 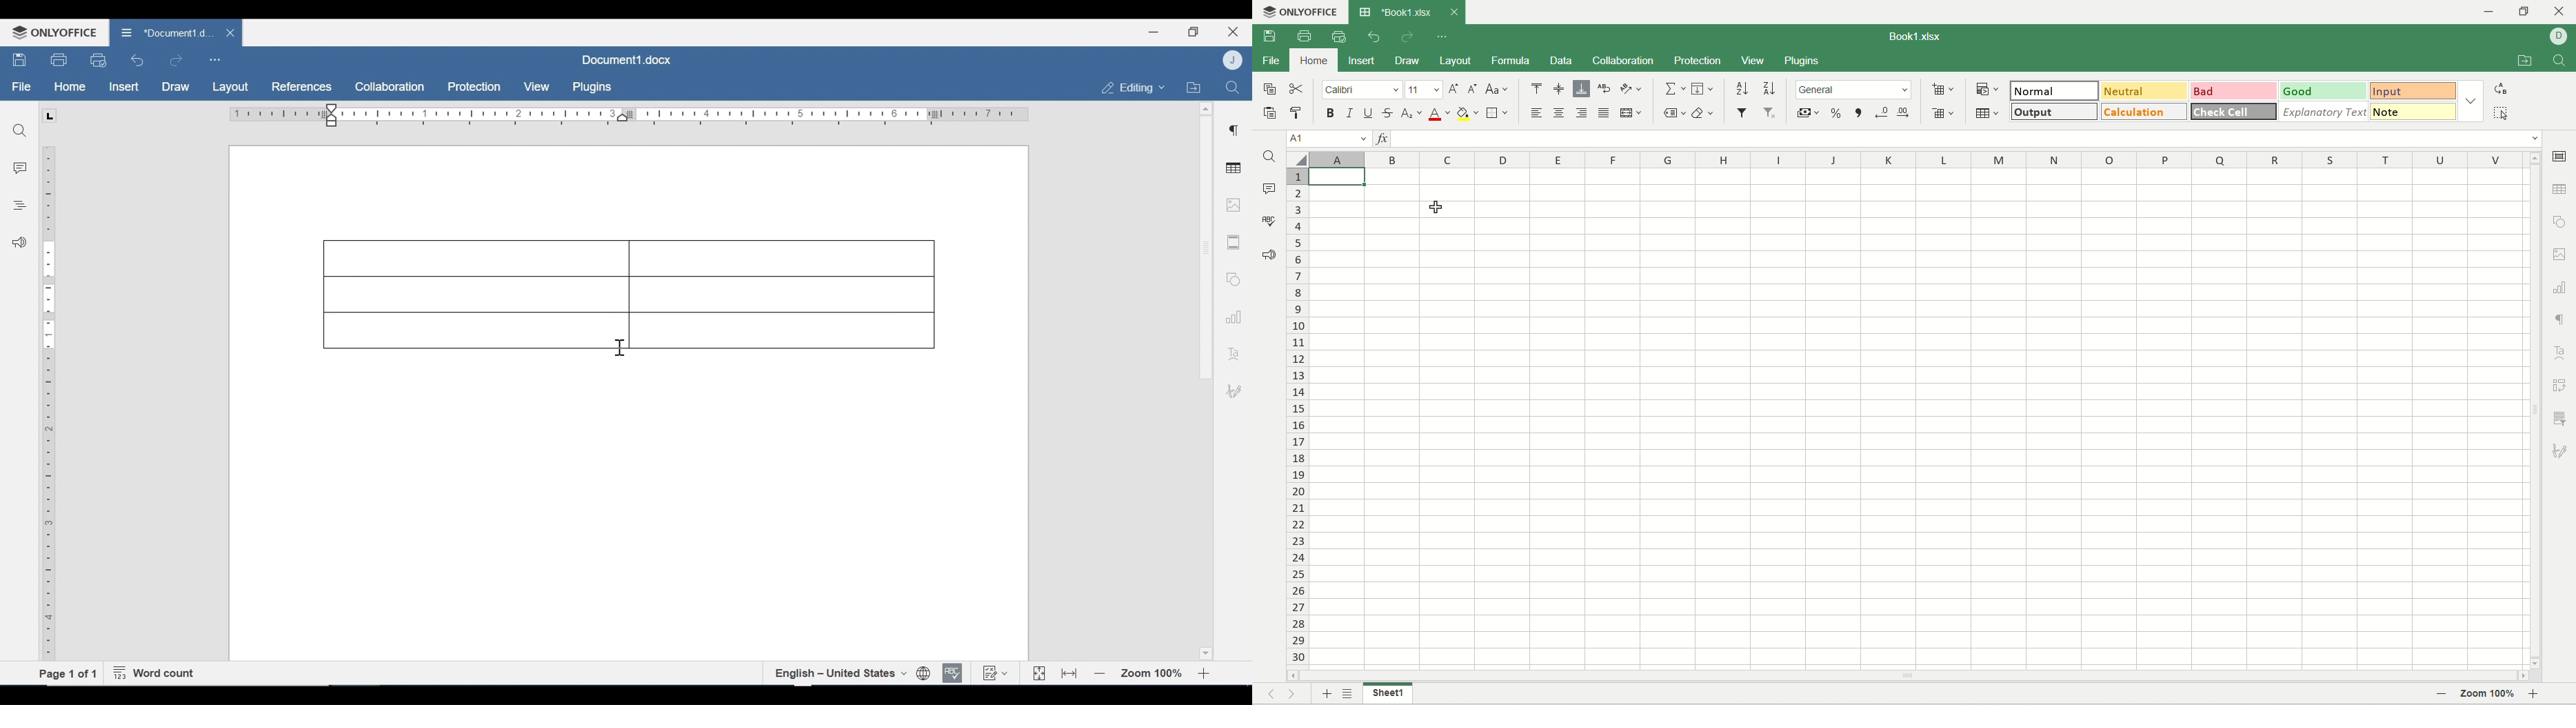 I want to click on close, so click(x=1454, y=12).